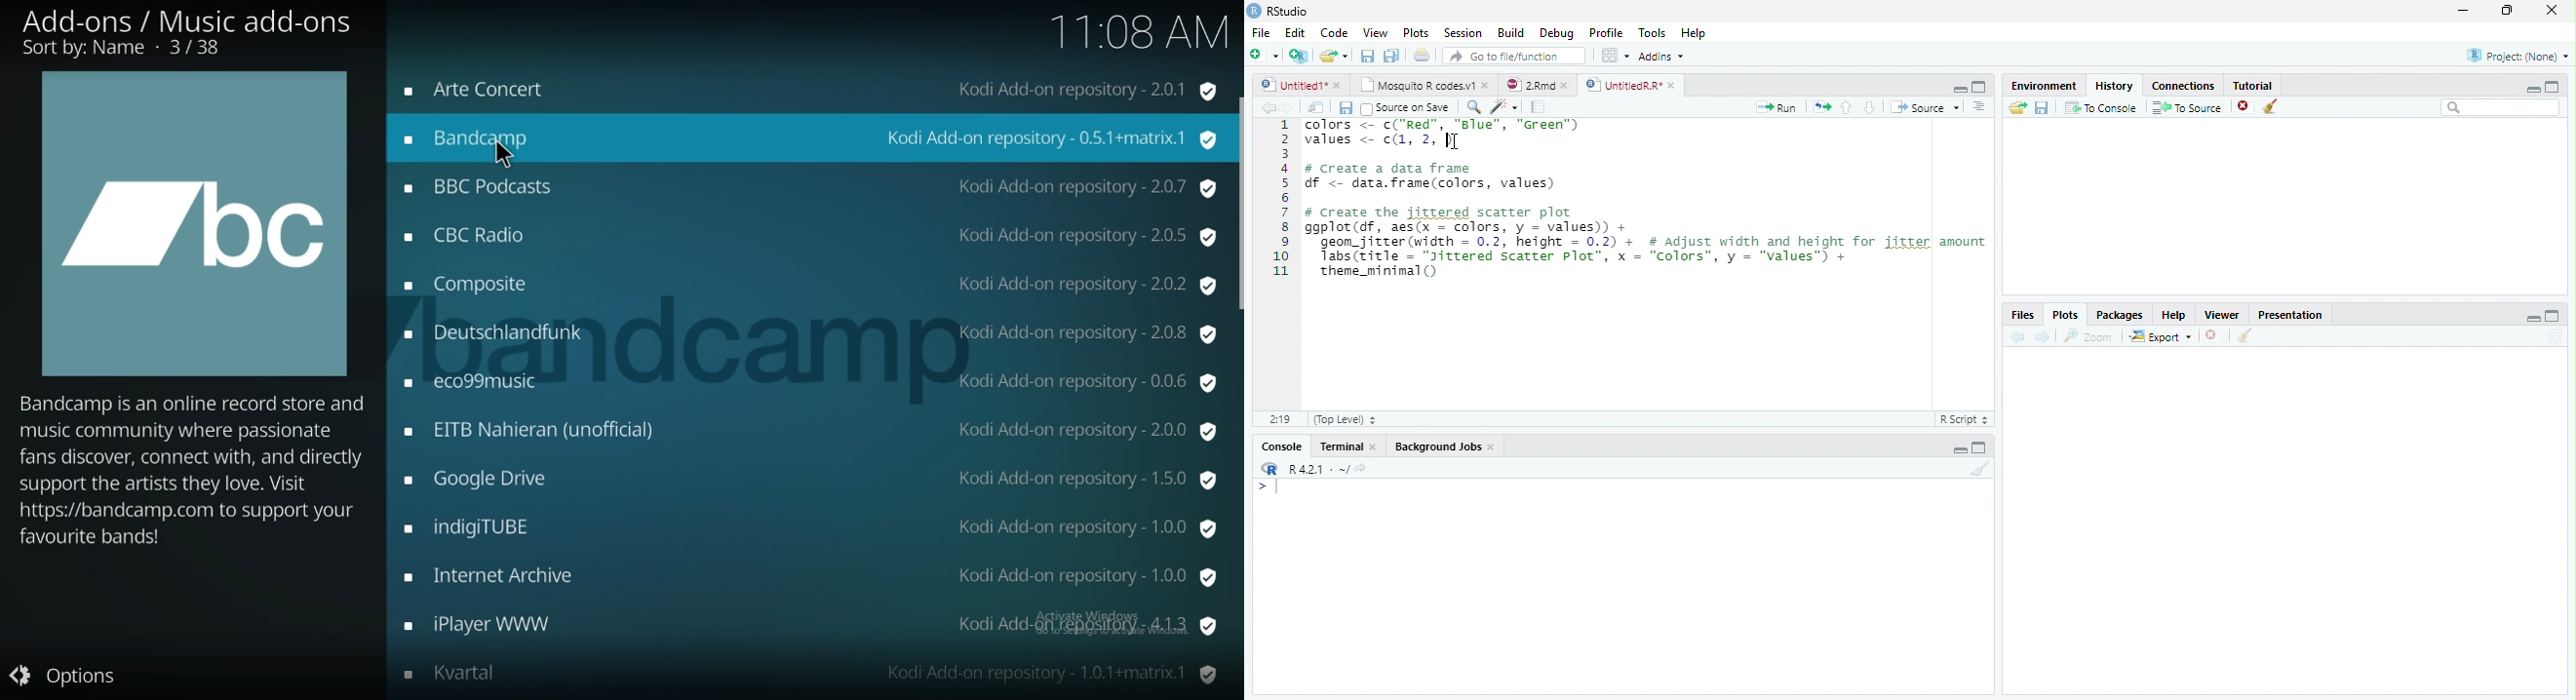 The width and height of the screenshot is (2576, 700). Describe the element at coordinates (2273, 106) in the screenshot. I see `Clear all history entries` at that location.